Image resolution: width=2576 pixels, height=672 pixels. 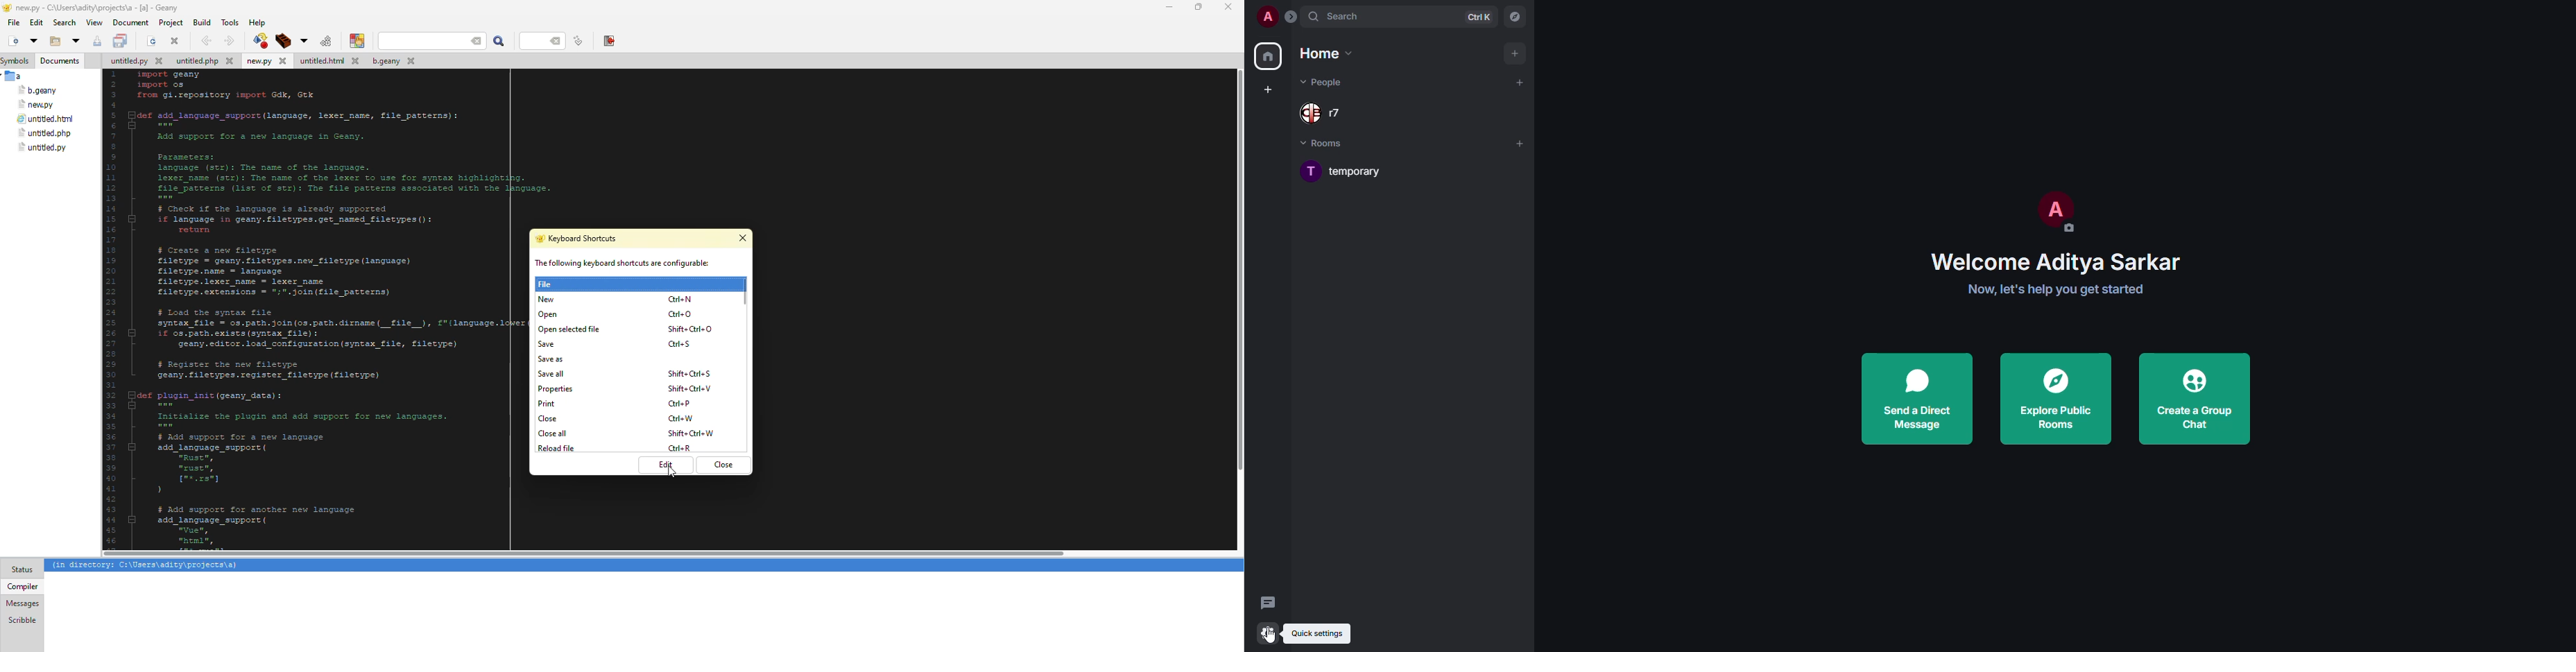 I want to click on explore public rooms, so click(x=2052, y=398).